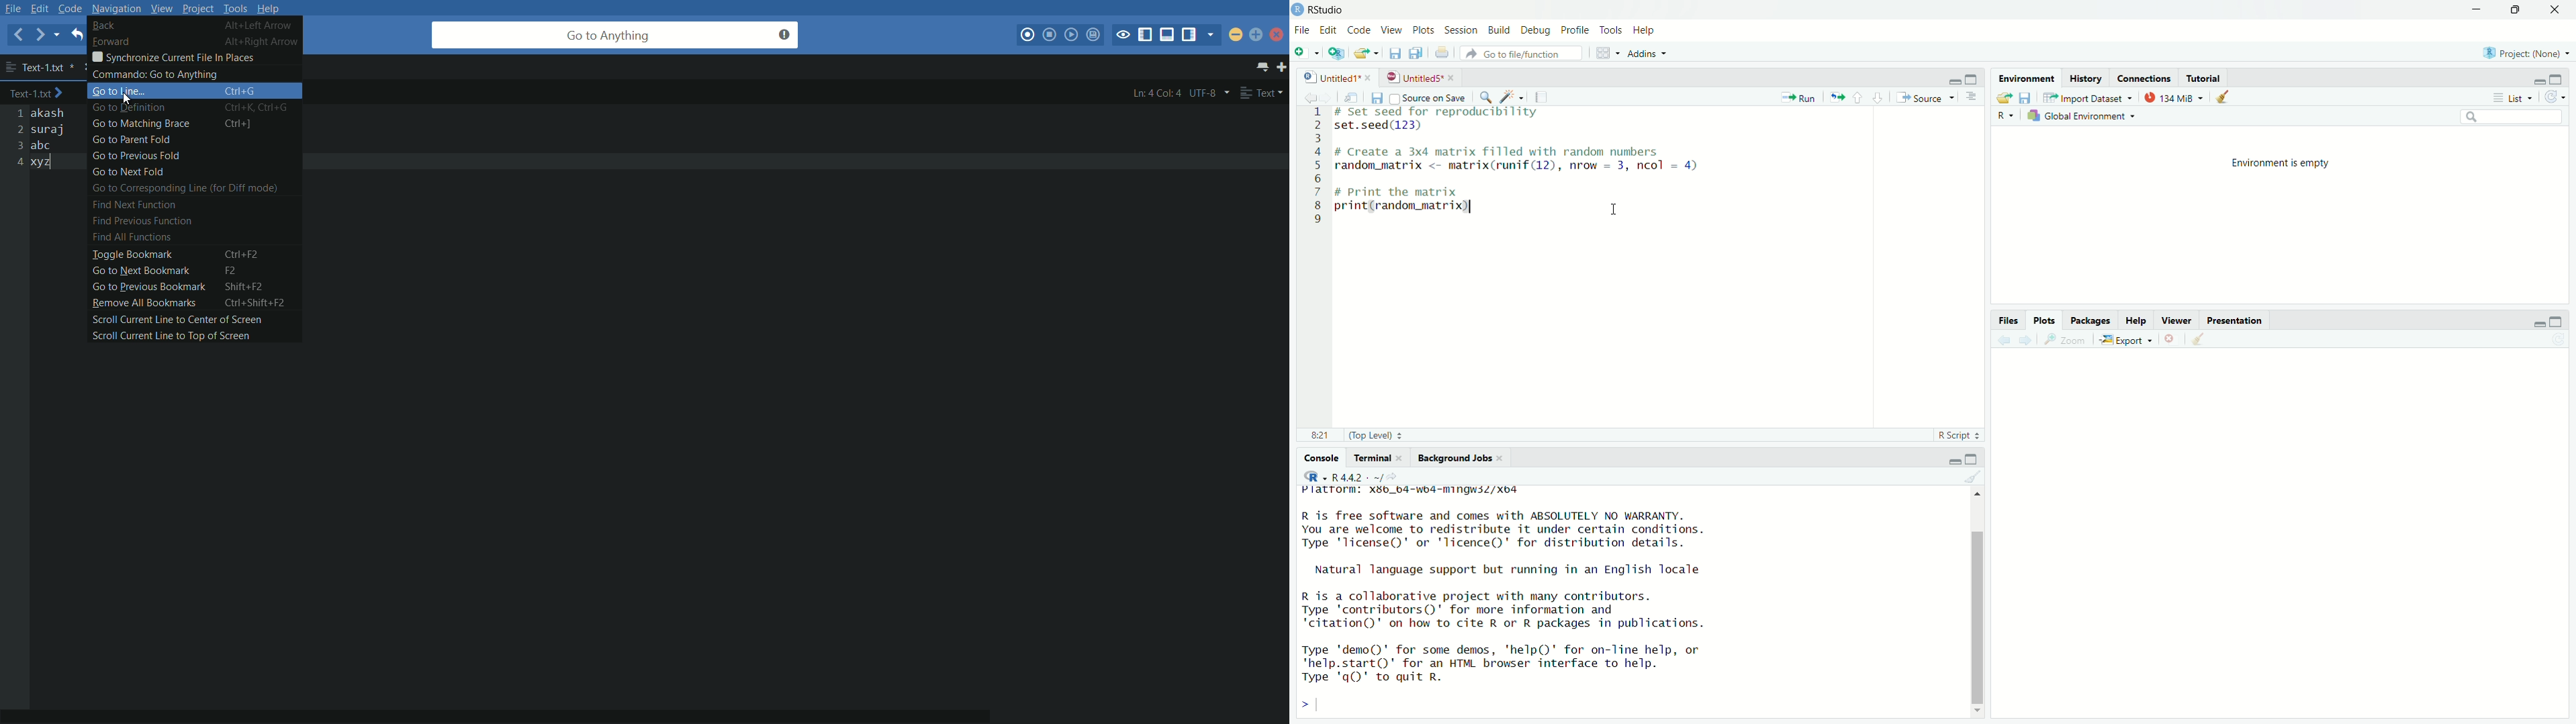  What do you see at coordinates (1957, 434) in the screenshot?
I see `R Script +` at bounding box center [1957, 434].